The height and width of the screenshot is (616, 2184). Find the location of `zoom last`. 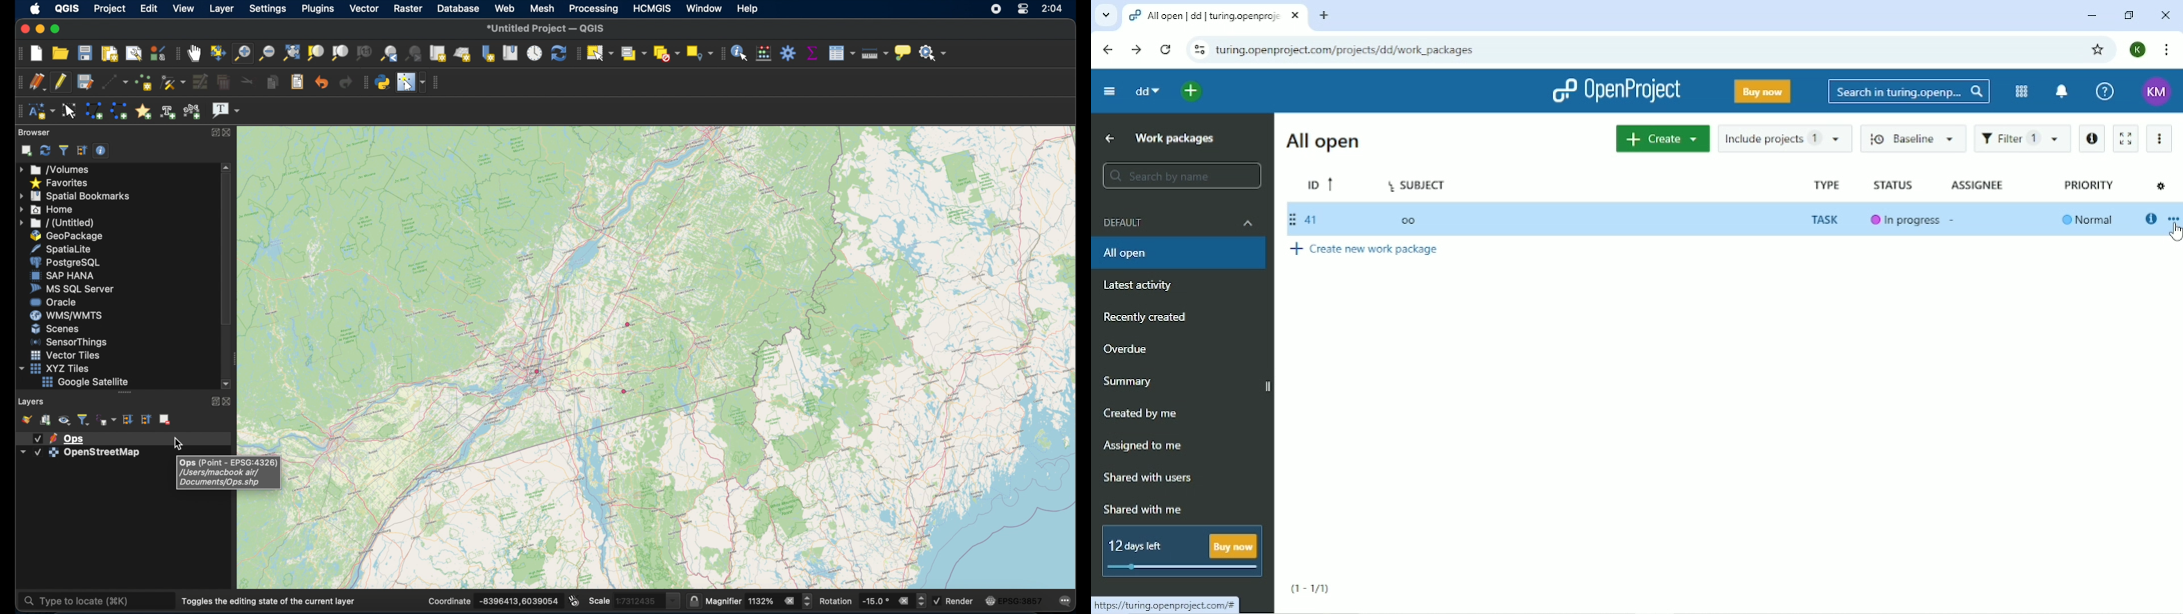

zoom last is located at coordinates (389, 53).